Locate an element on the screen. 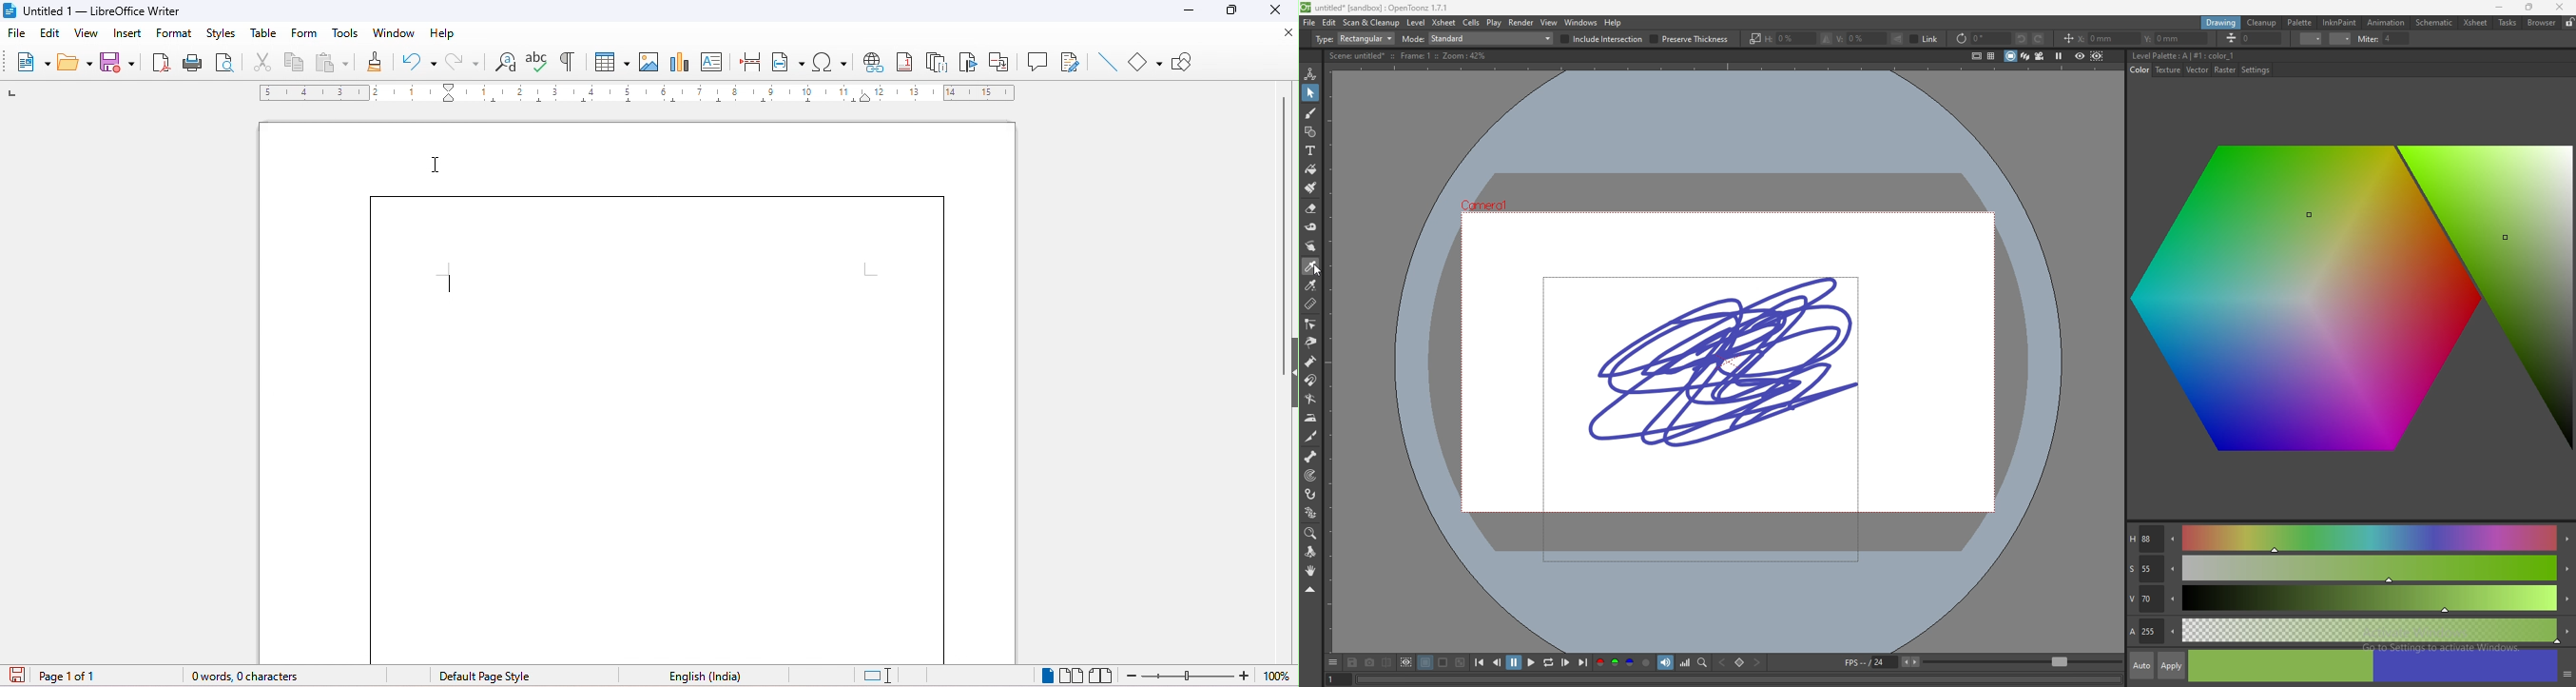  redo is located at coordinates (464, 61).